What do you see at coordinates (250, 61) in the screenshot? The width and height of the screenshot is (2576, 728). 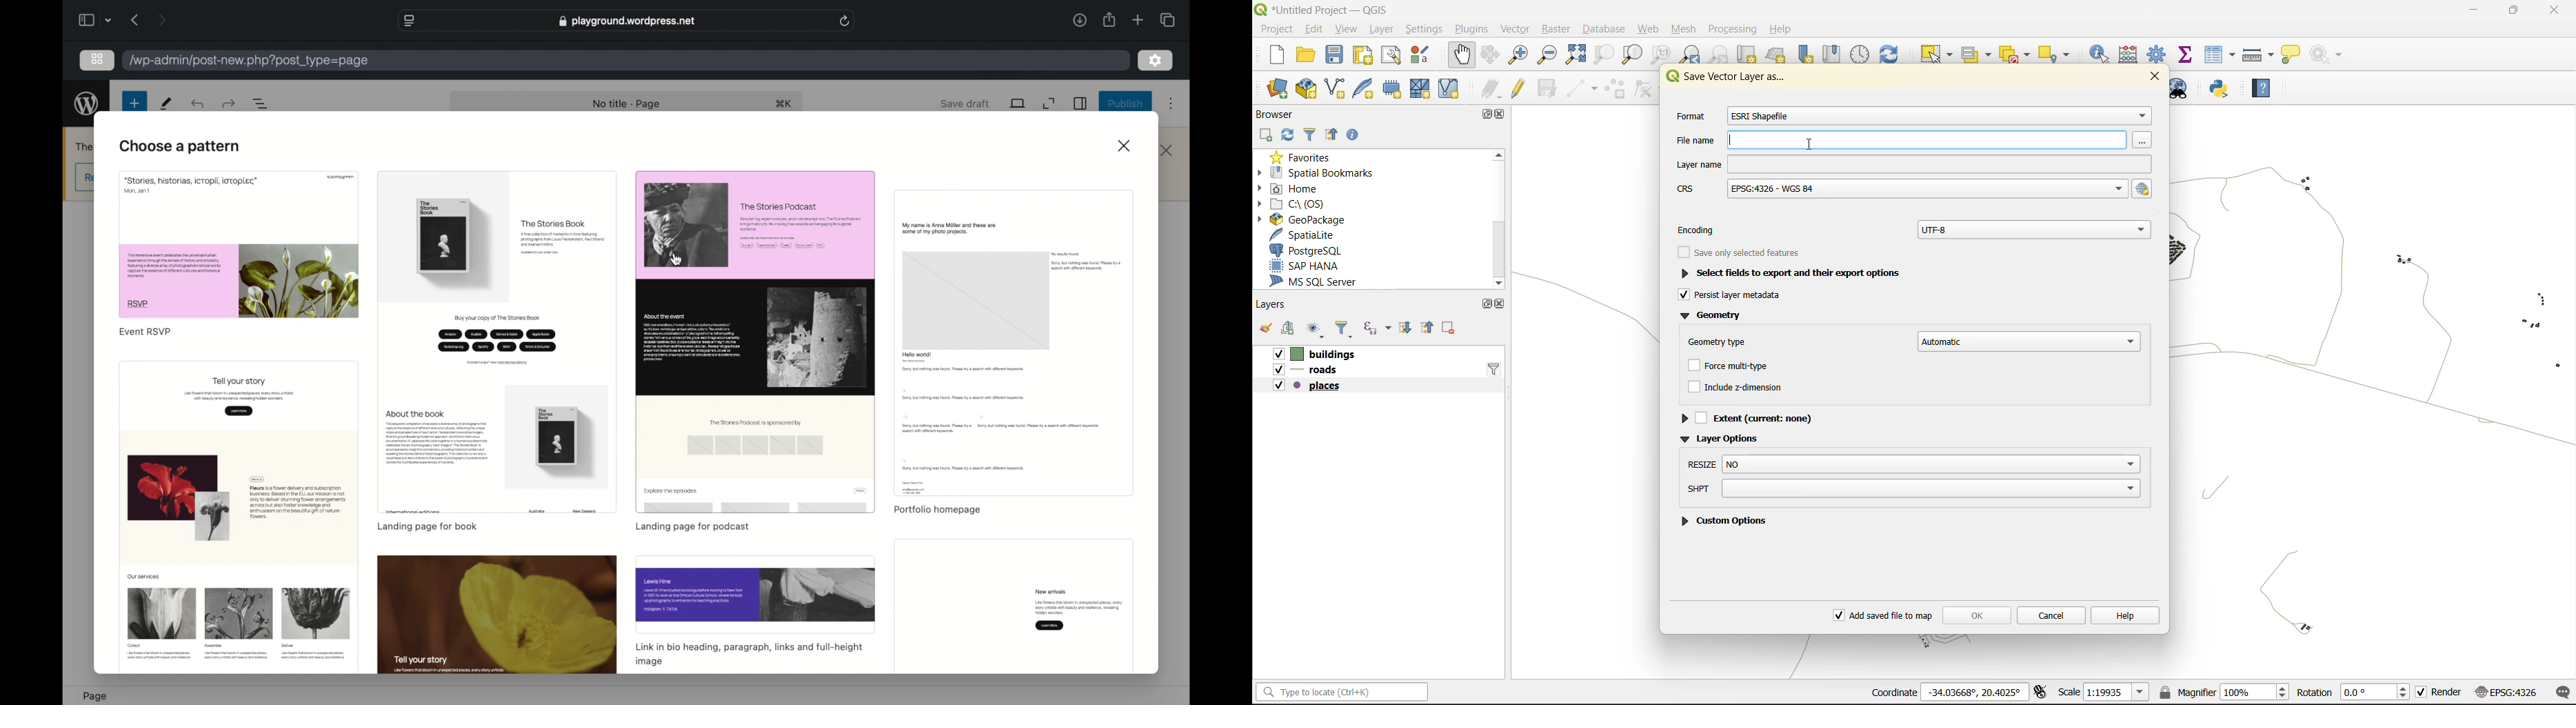 I see `wordpress address` at bounding box center [250, 61].